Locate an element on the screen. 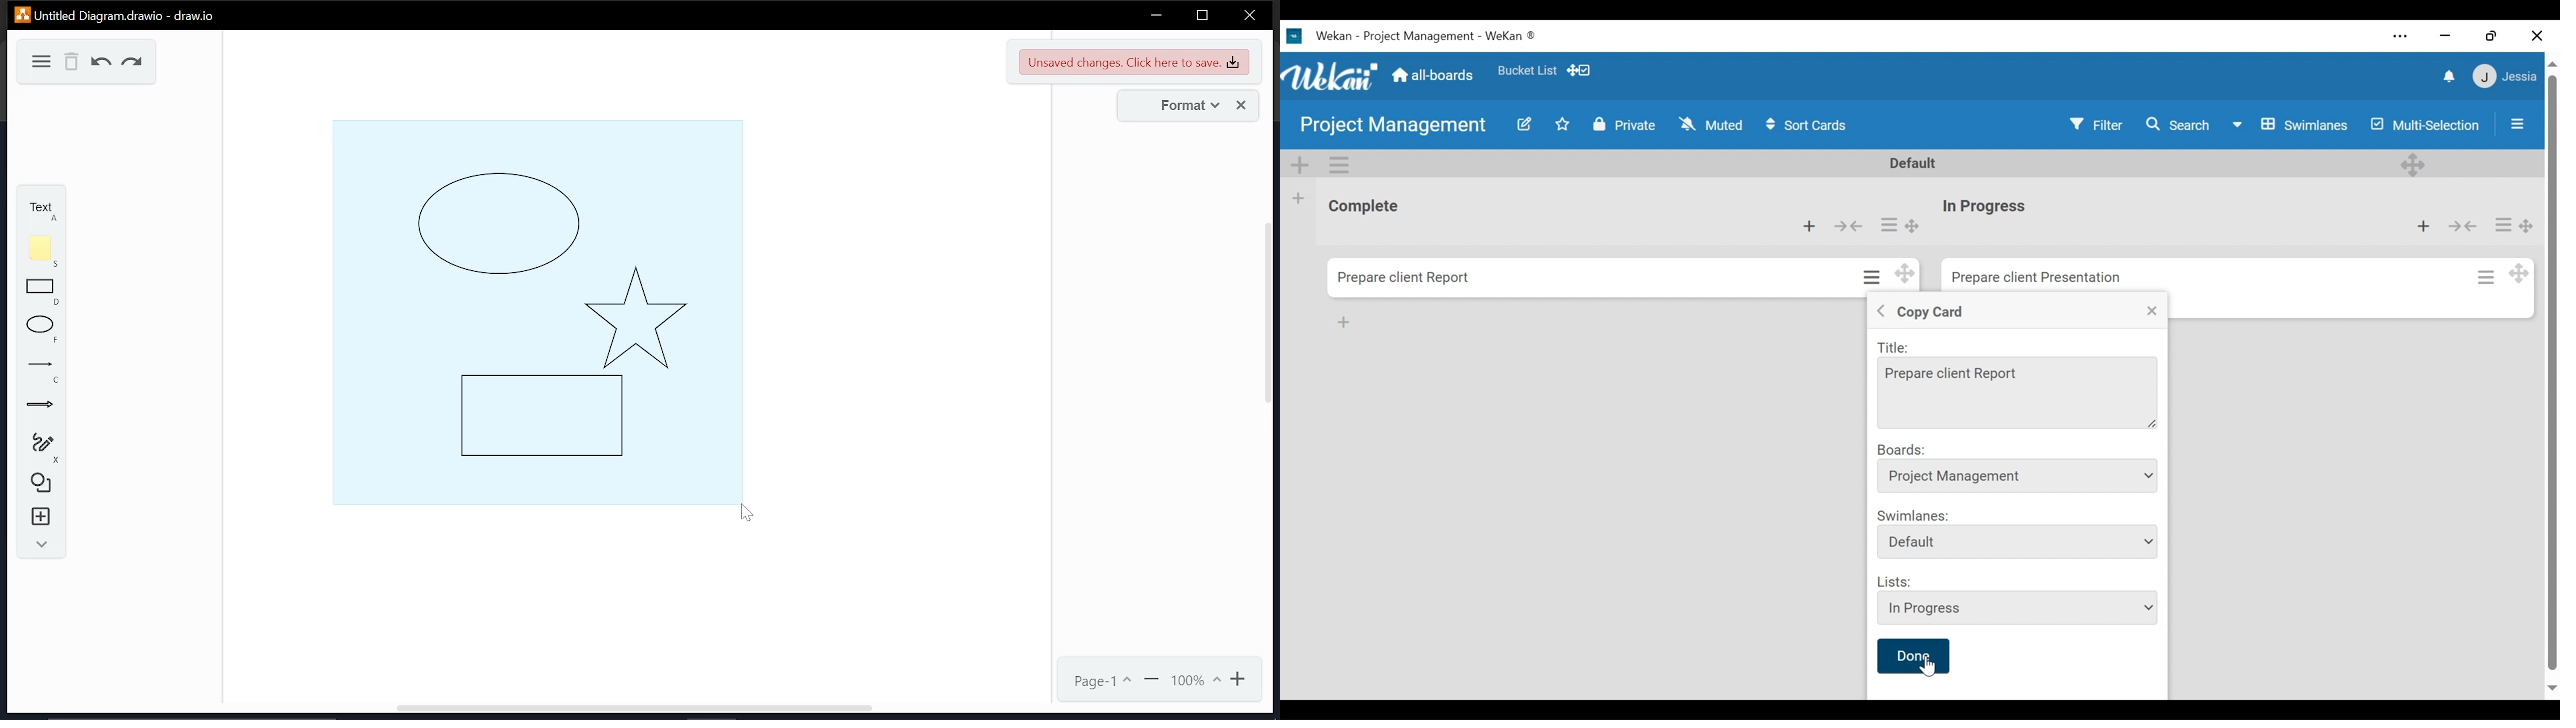 This screenshot has width=2576, height=728. Add Swimlane is located at coordinates (1303, 165).